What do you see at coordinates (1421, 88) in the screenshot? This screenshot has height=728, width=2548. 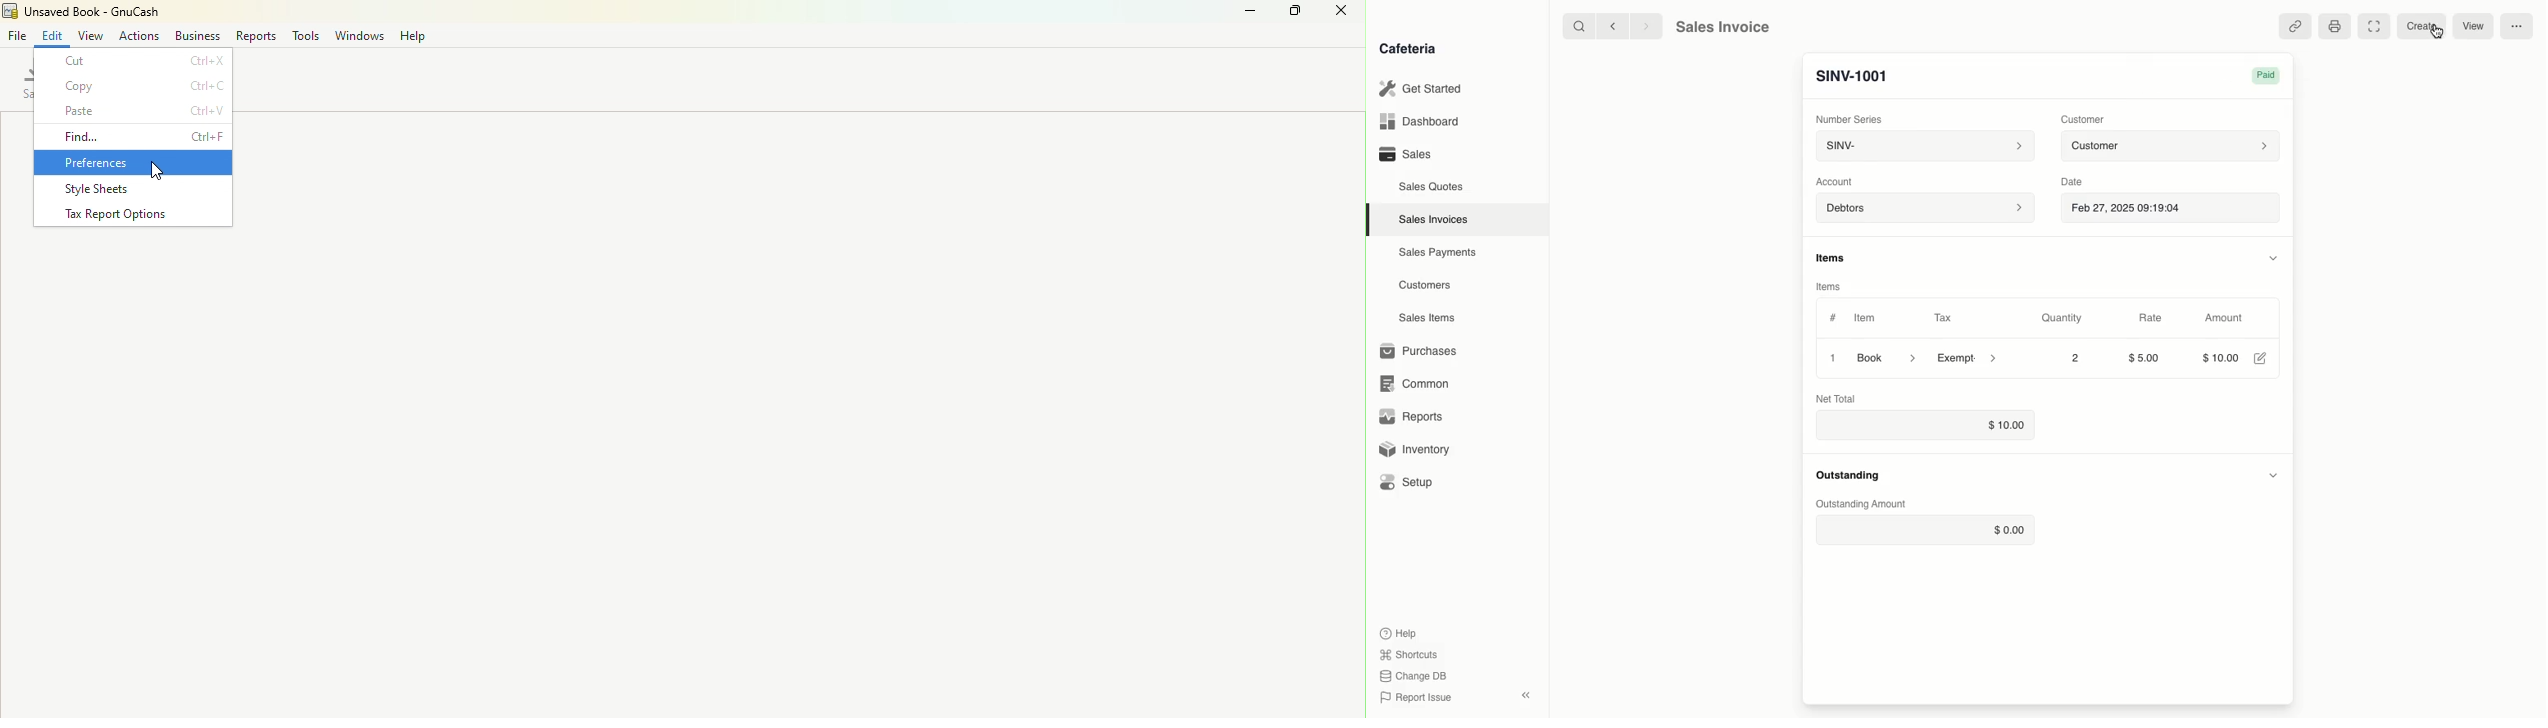 I see `Get Started` at bounding box center [1421, 88].